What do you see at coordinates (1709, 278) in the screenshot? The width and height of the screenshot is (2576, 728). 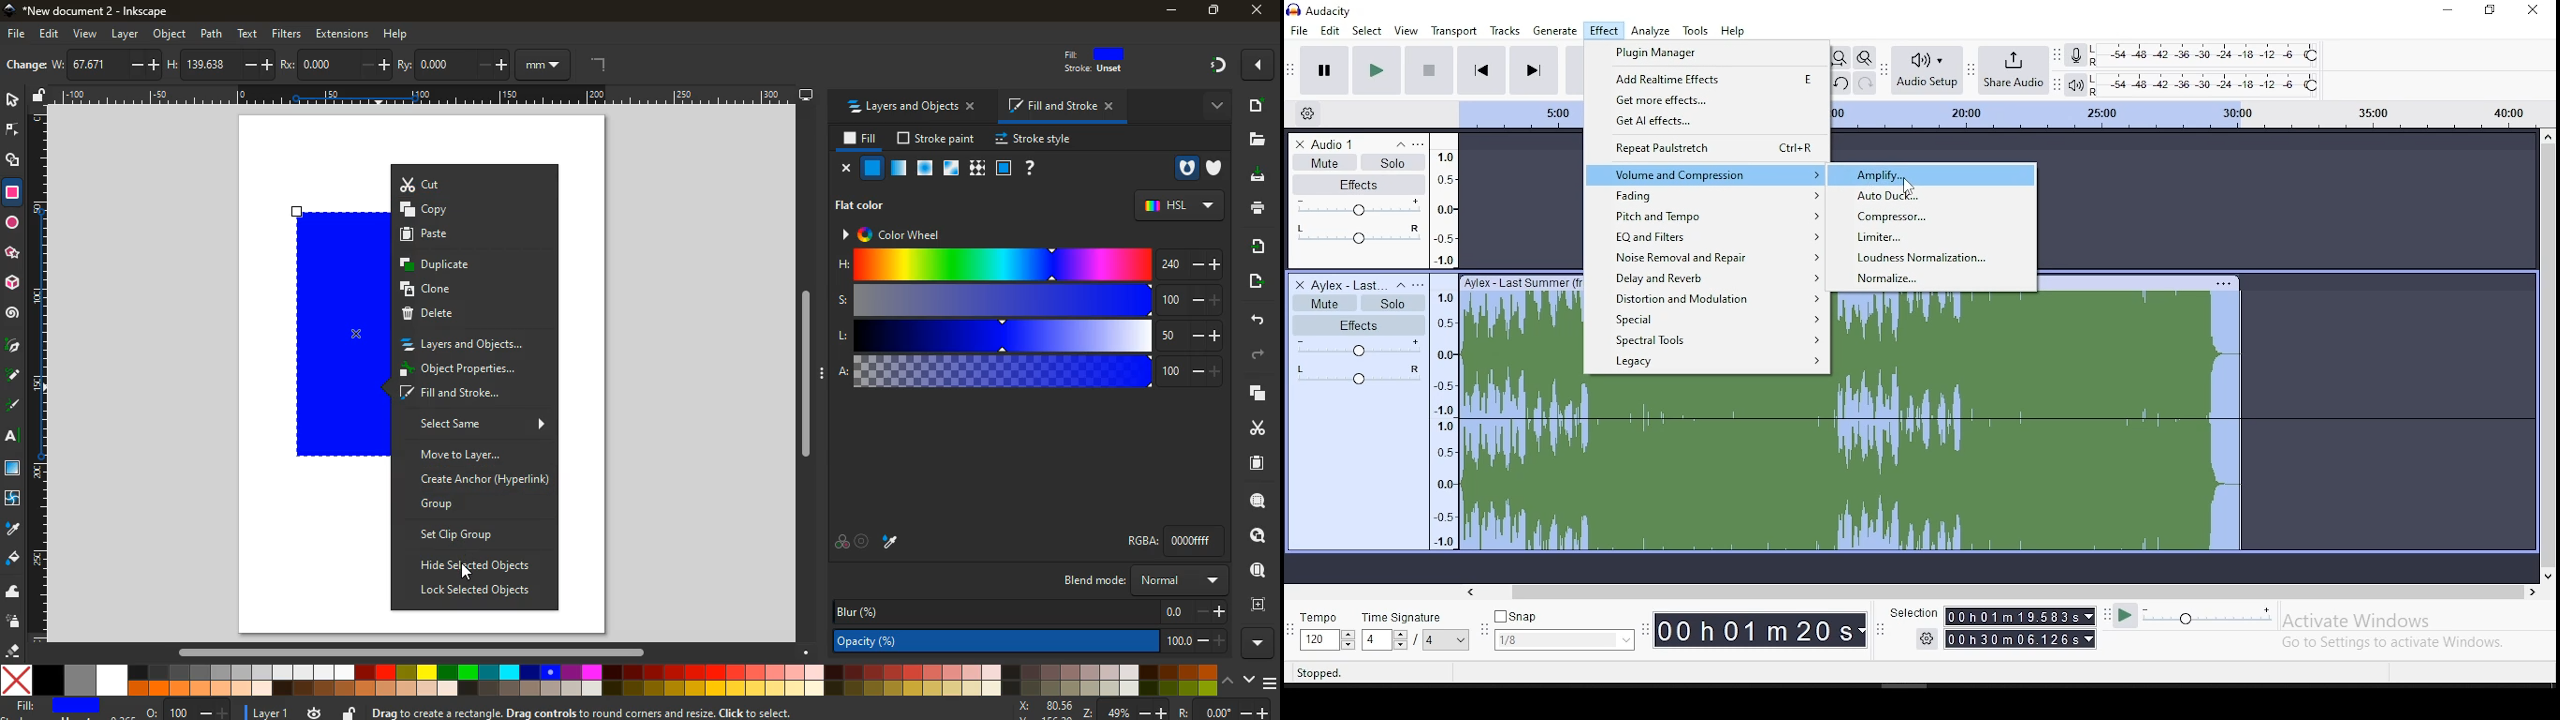 I see `delay and reverb` at bounding box center [1709, 278].